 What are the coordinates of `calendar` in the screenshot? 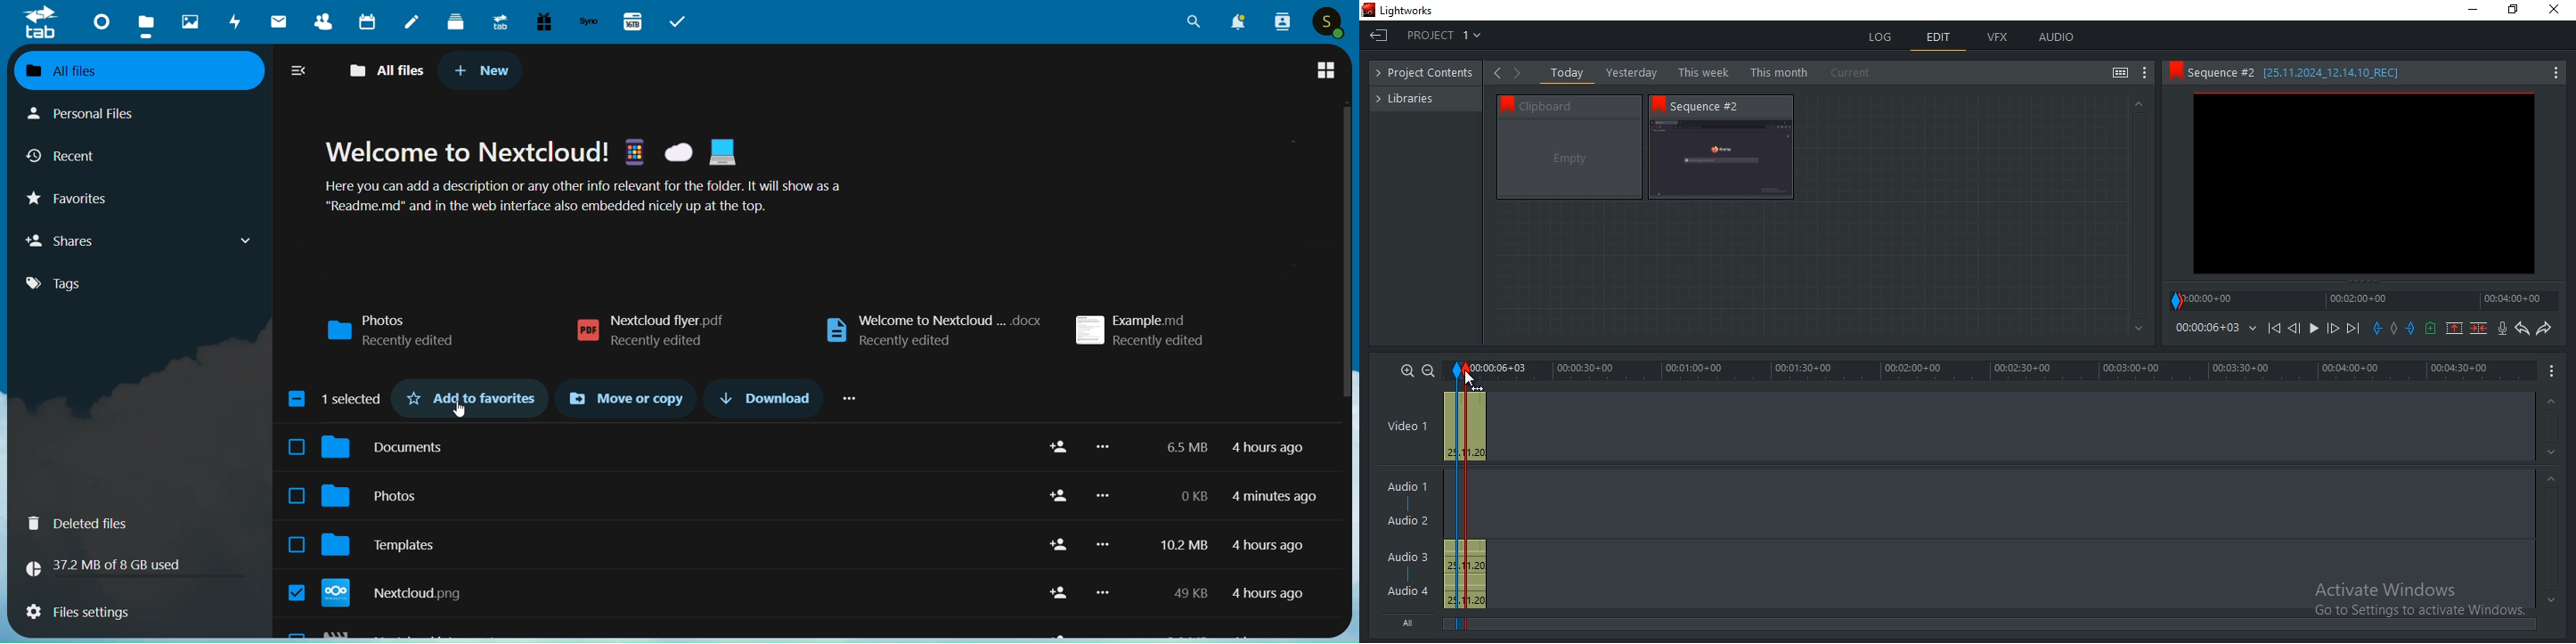 It's located at (366, 21).